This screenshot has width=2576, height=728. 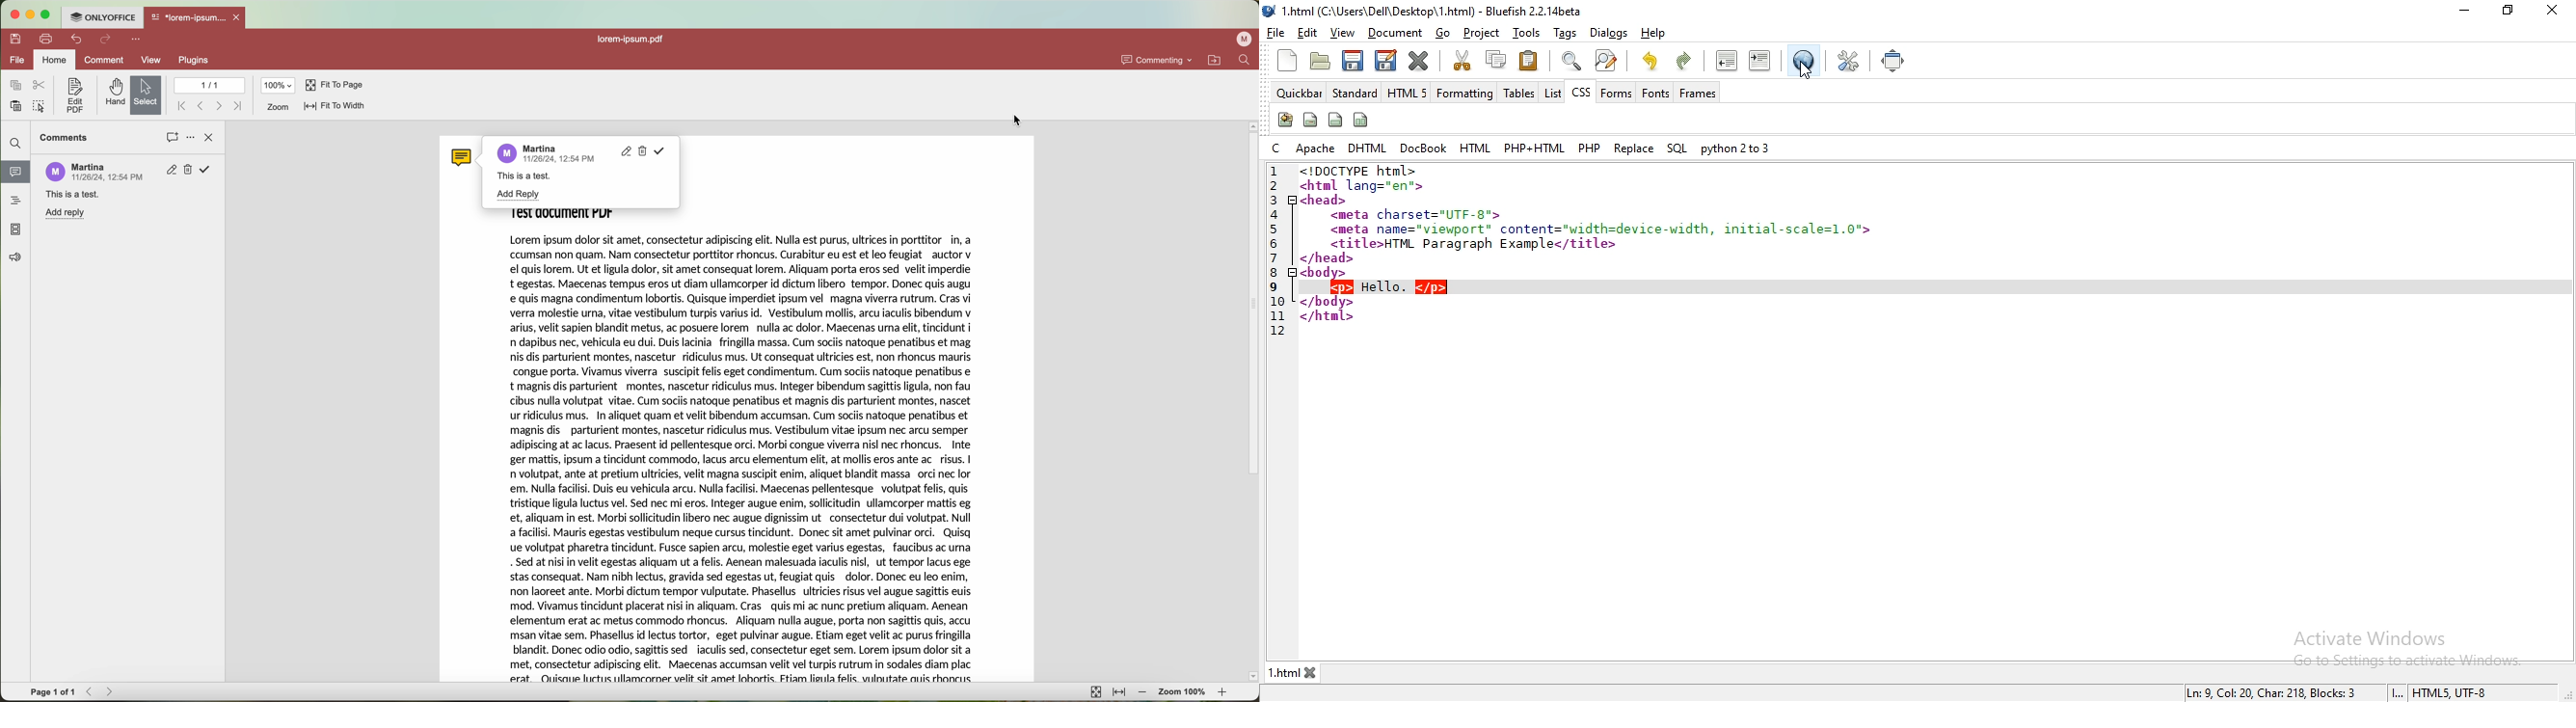 What do you see at coordinates (89, 166) in the screenshot?
I see `Martina` at bounding box center [89, 166].